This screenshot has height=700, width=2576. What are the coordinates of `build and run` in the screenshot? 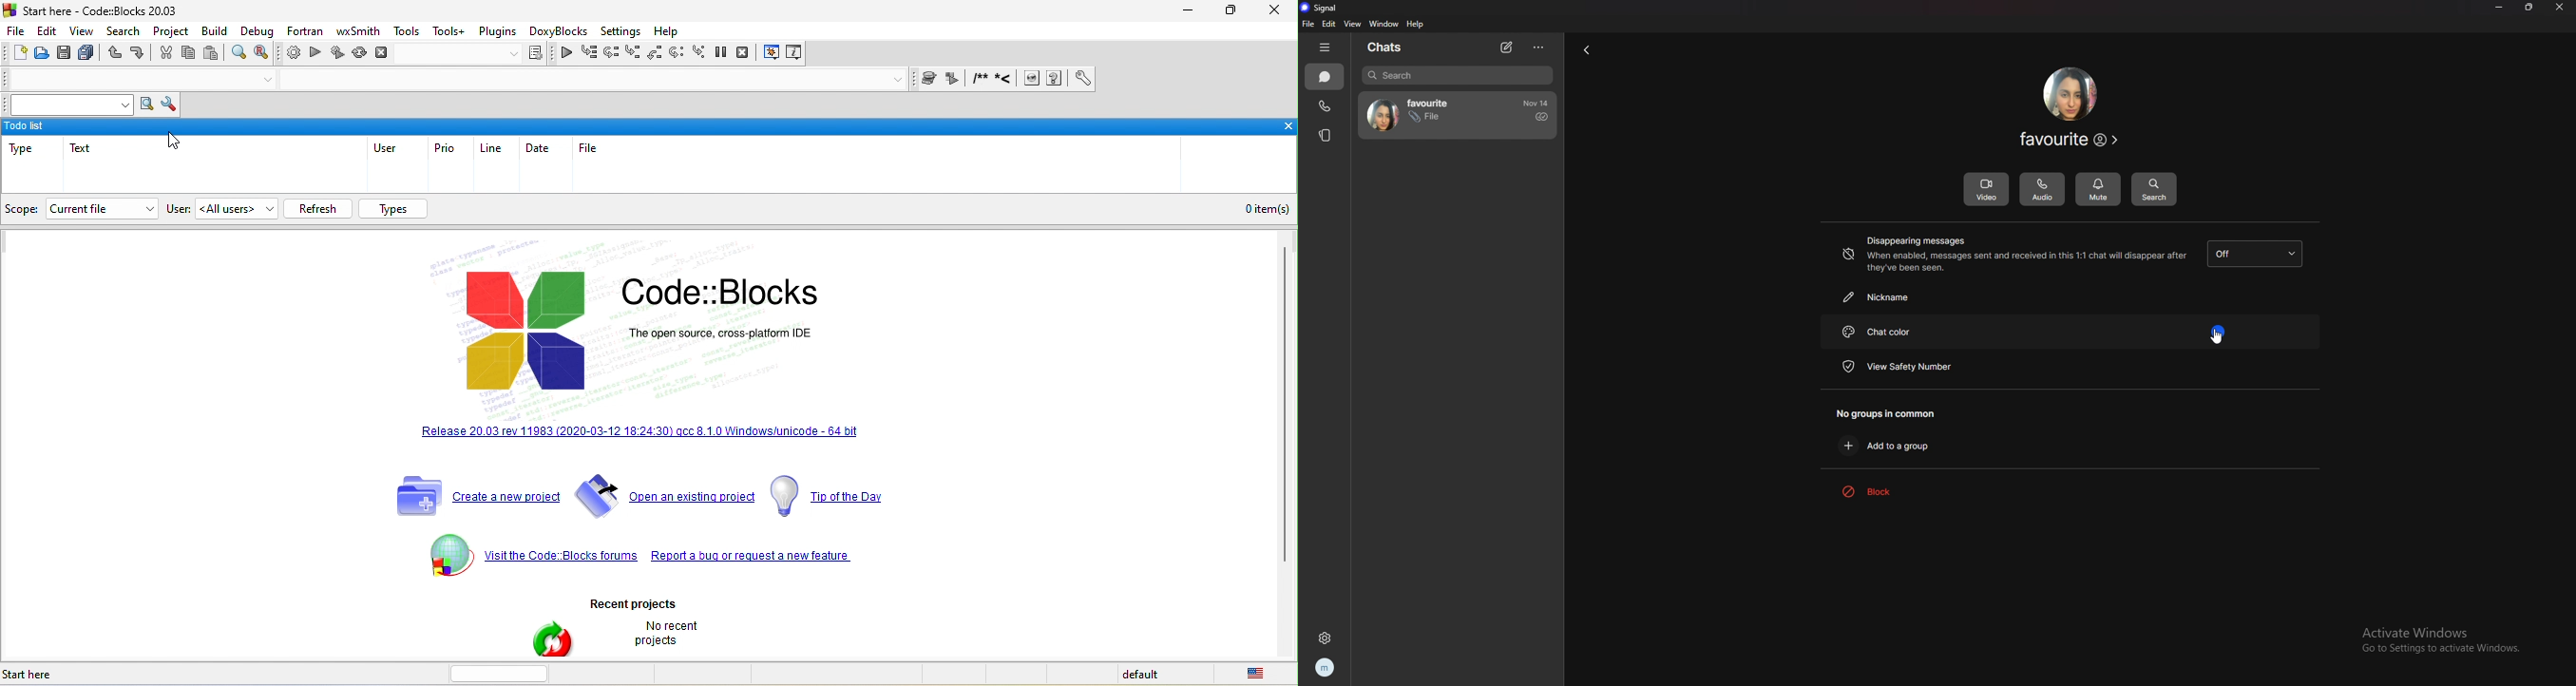 It's located at (337, 55).